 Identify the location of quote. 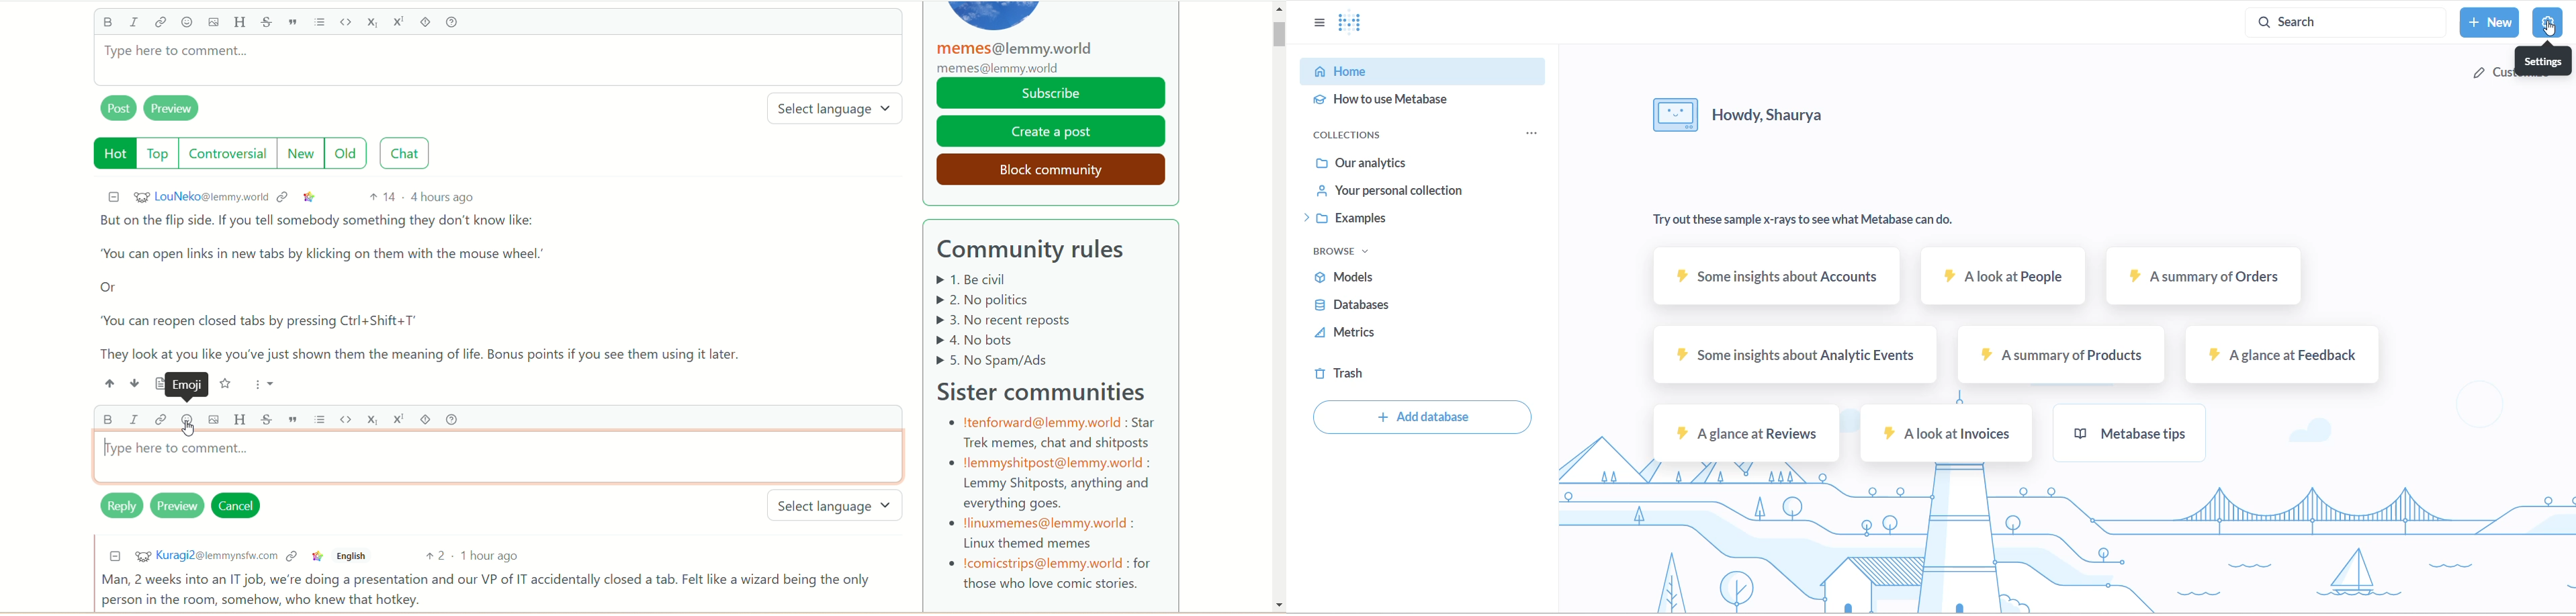
(296, 419).